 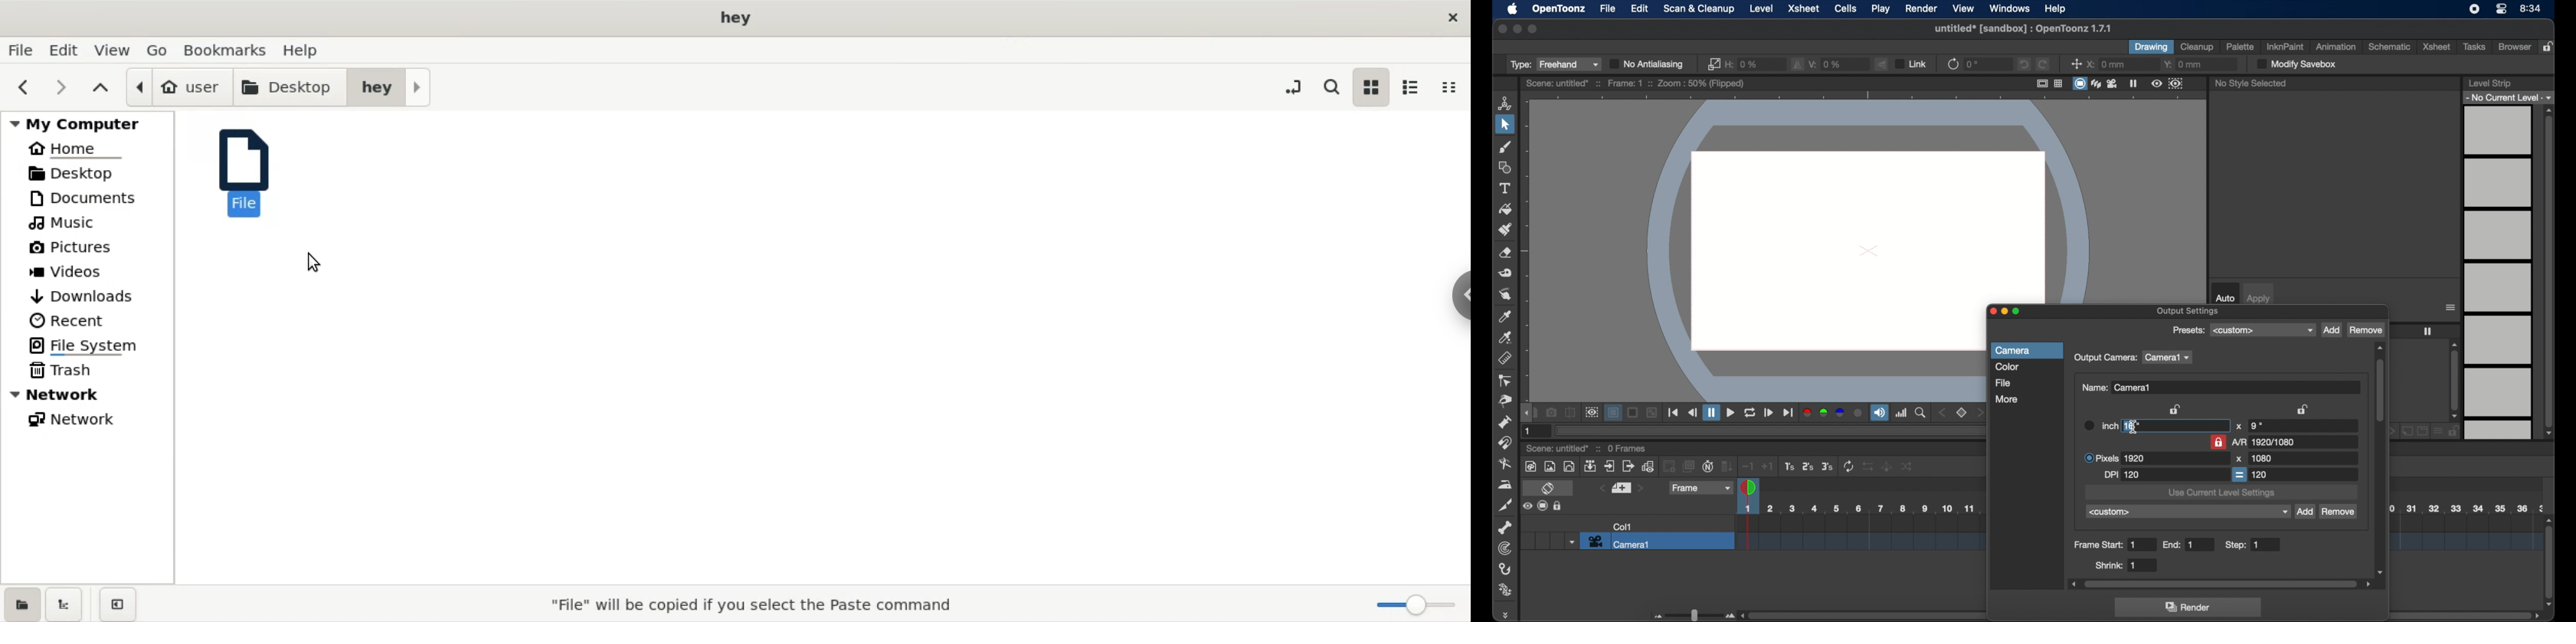 What do you see at coordinates (2263, 330) in the screenshot?
I see `presets` at bounding box center [2263, 330].